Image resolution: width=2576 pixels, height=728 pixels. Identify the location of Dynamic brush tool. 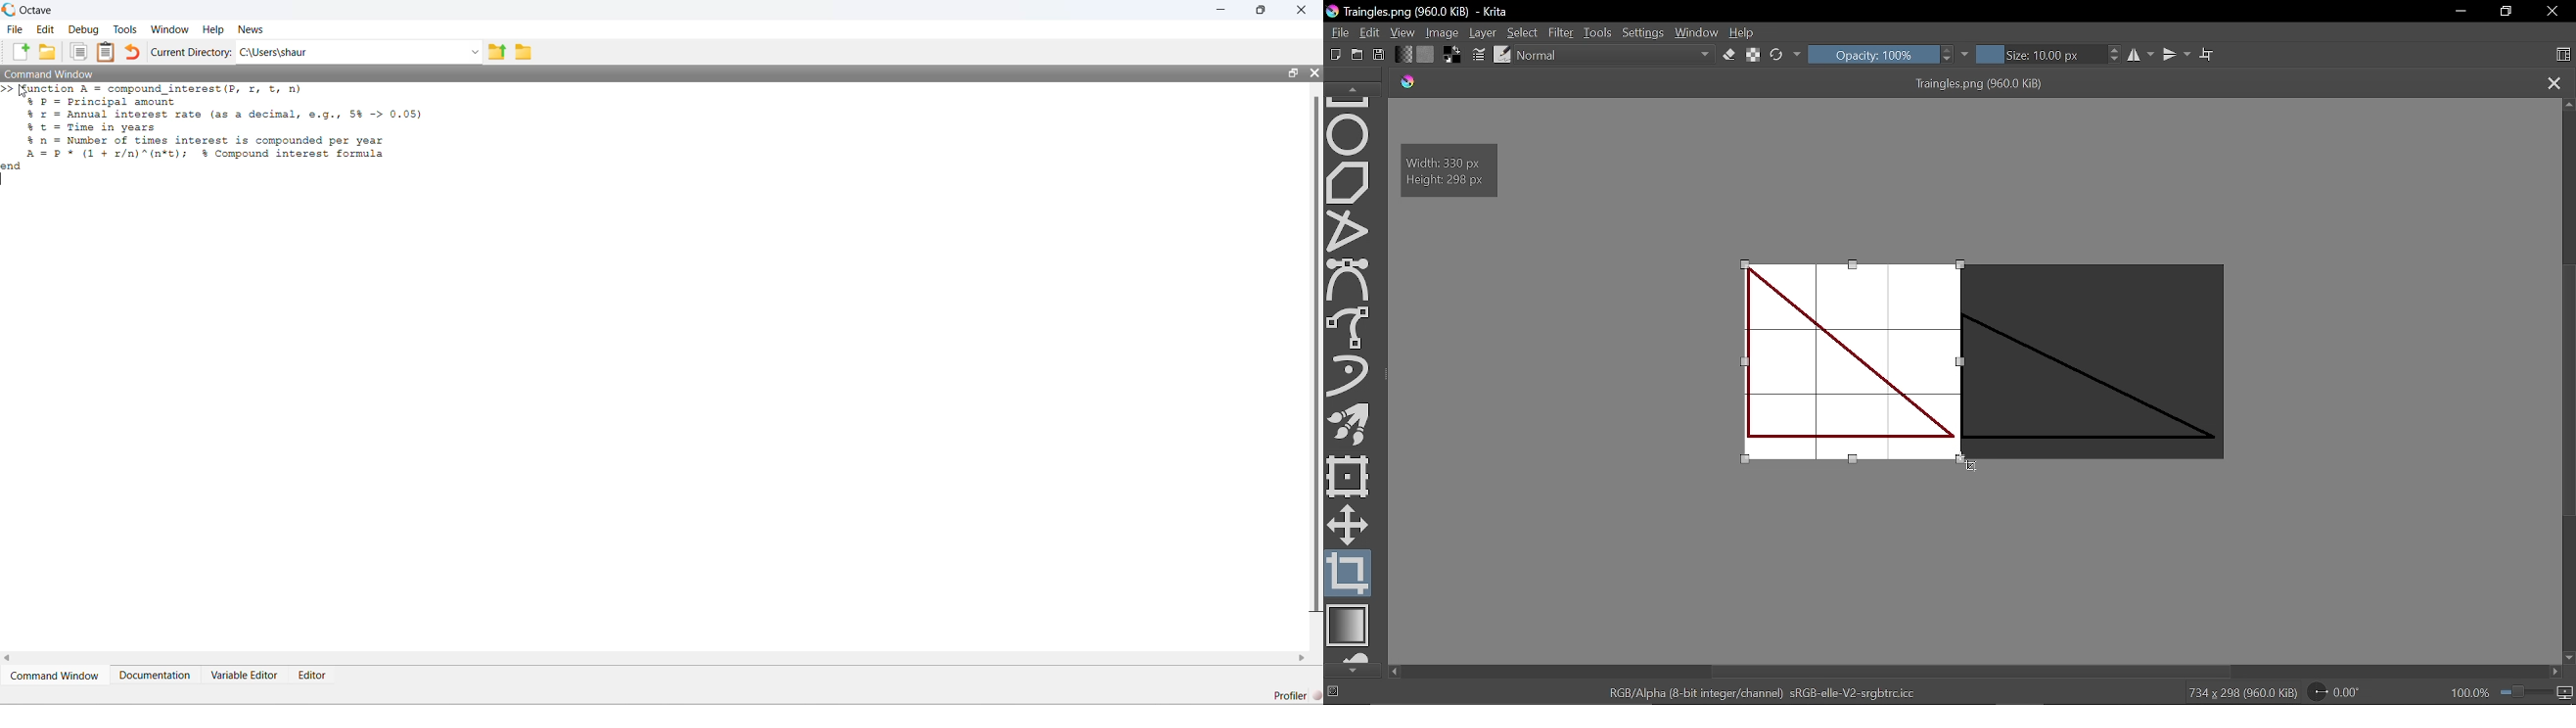
(1349, 375).